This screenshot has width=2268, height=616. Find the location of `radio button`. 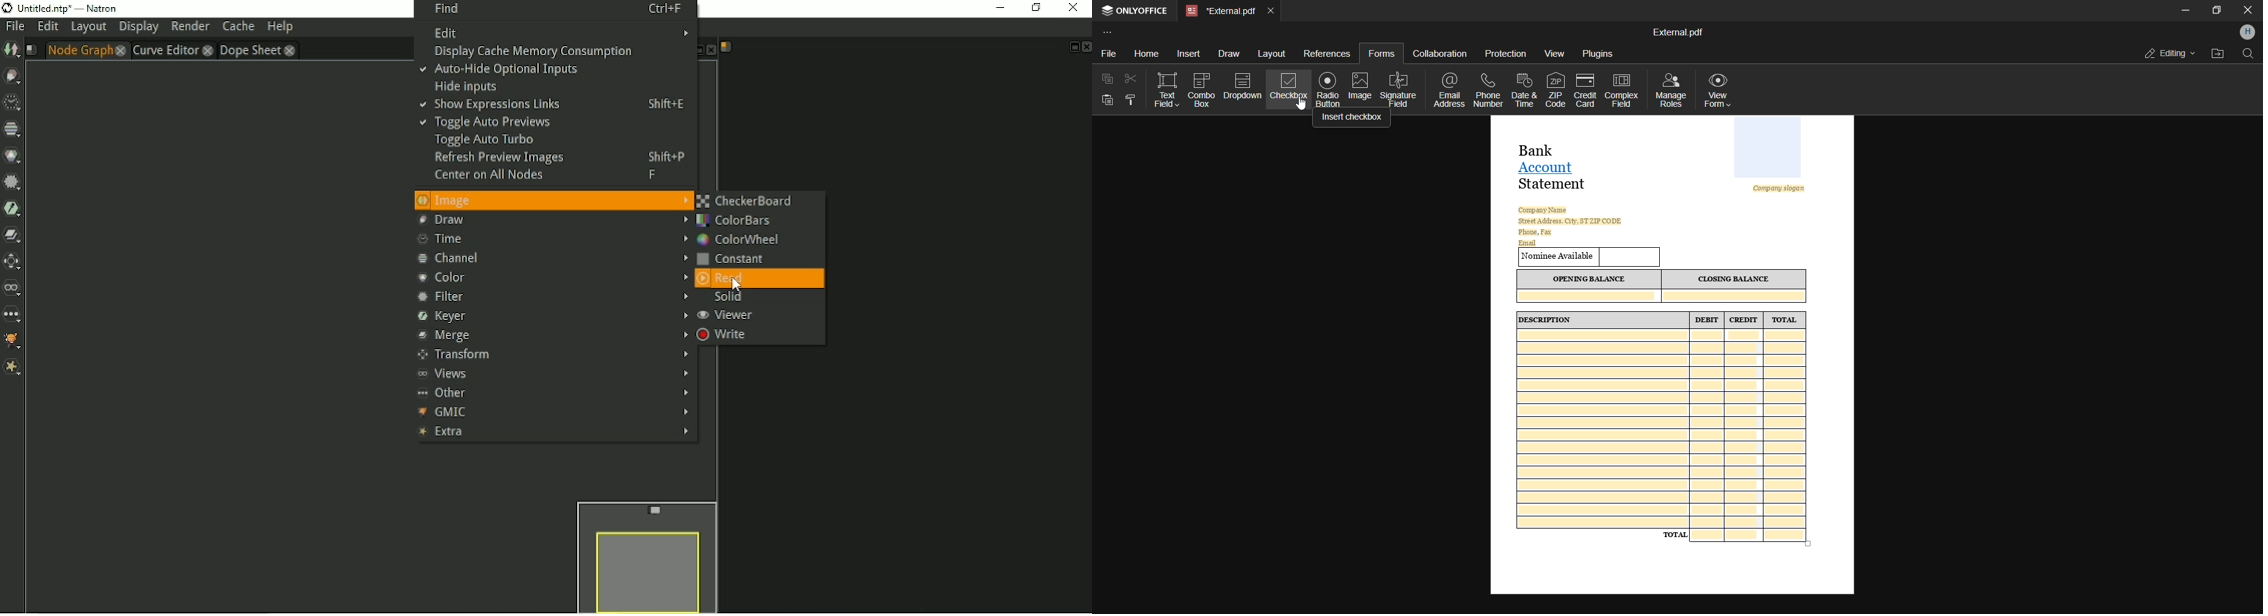

radio button is located at coordinates (1329, 89).